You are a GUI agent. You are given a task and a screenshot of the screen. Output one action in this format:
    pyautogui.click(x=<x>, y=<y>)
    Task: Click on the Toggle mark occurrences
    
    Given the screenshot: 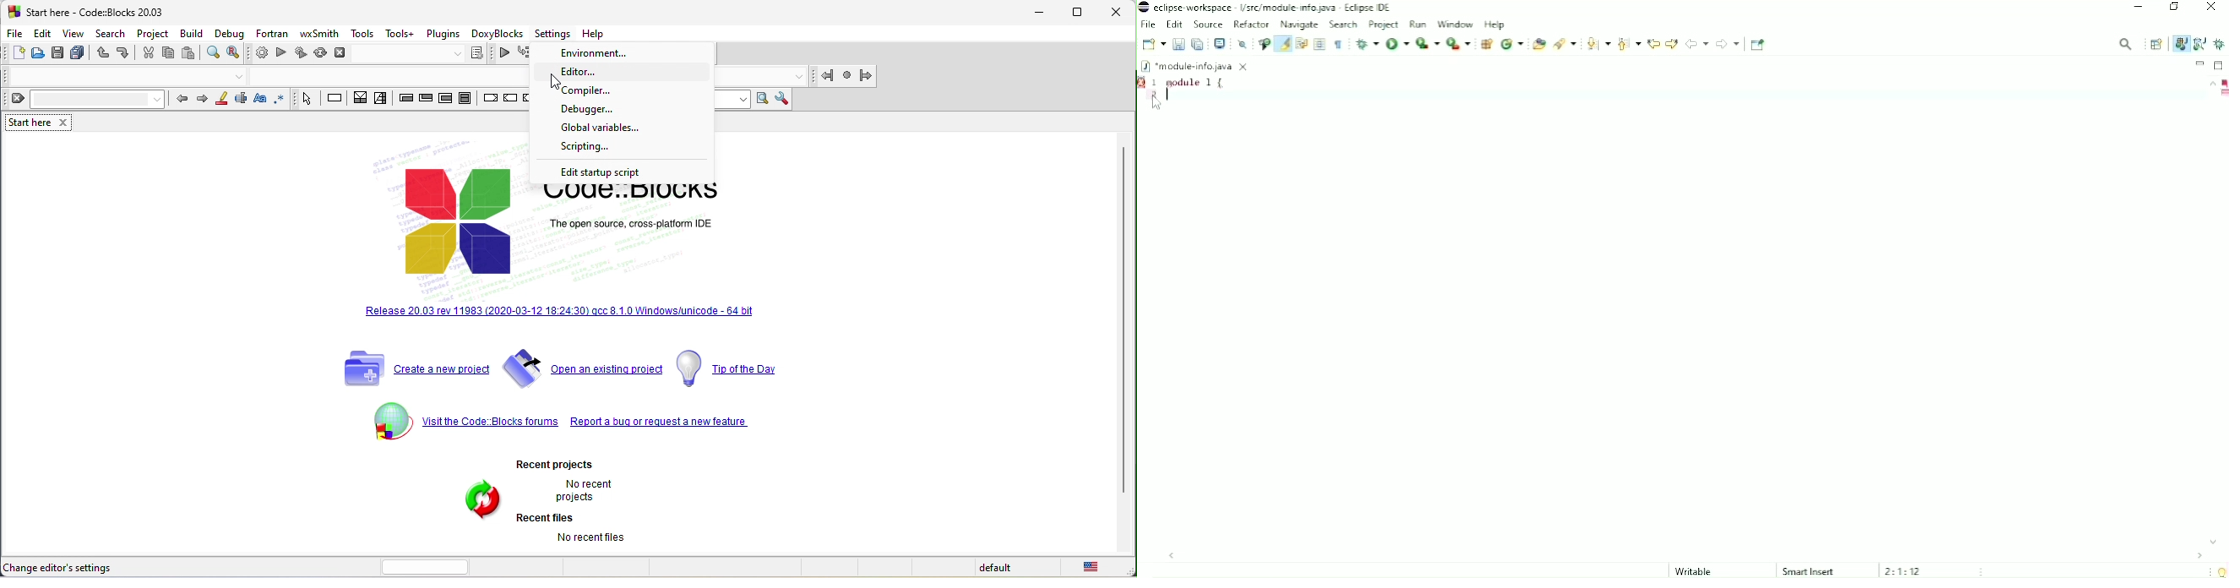 What is the action you would take?
    pyautogui.click(x=1282, y=43)
    